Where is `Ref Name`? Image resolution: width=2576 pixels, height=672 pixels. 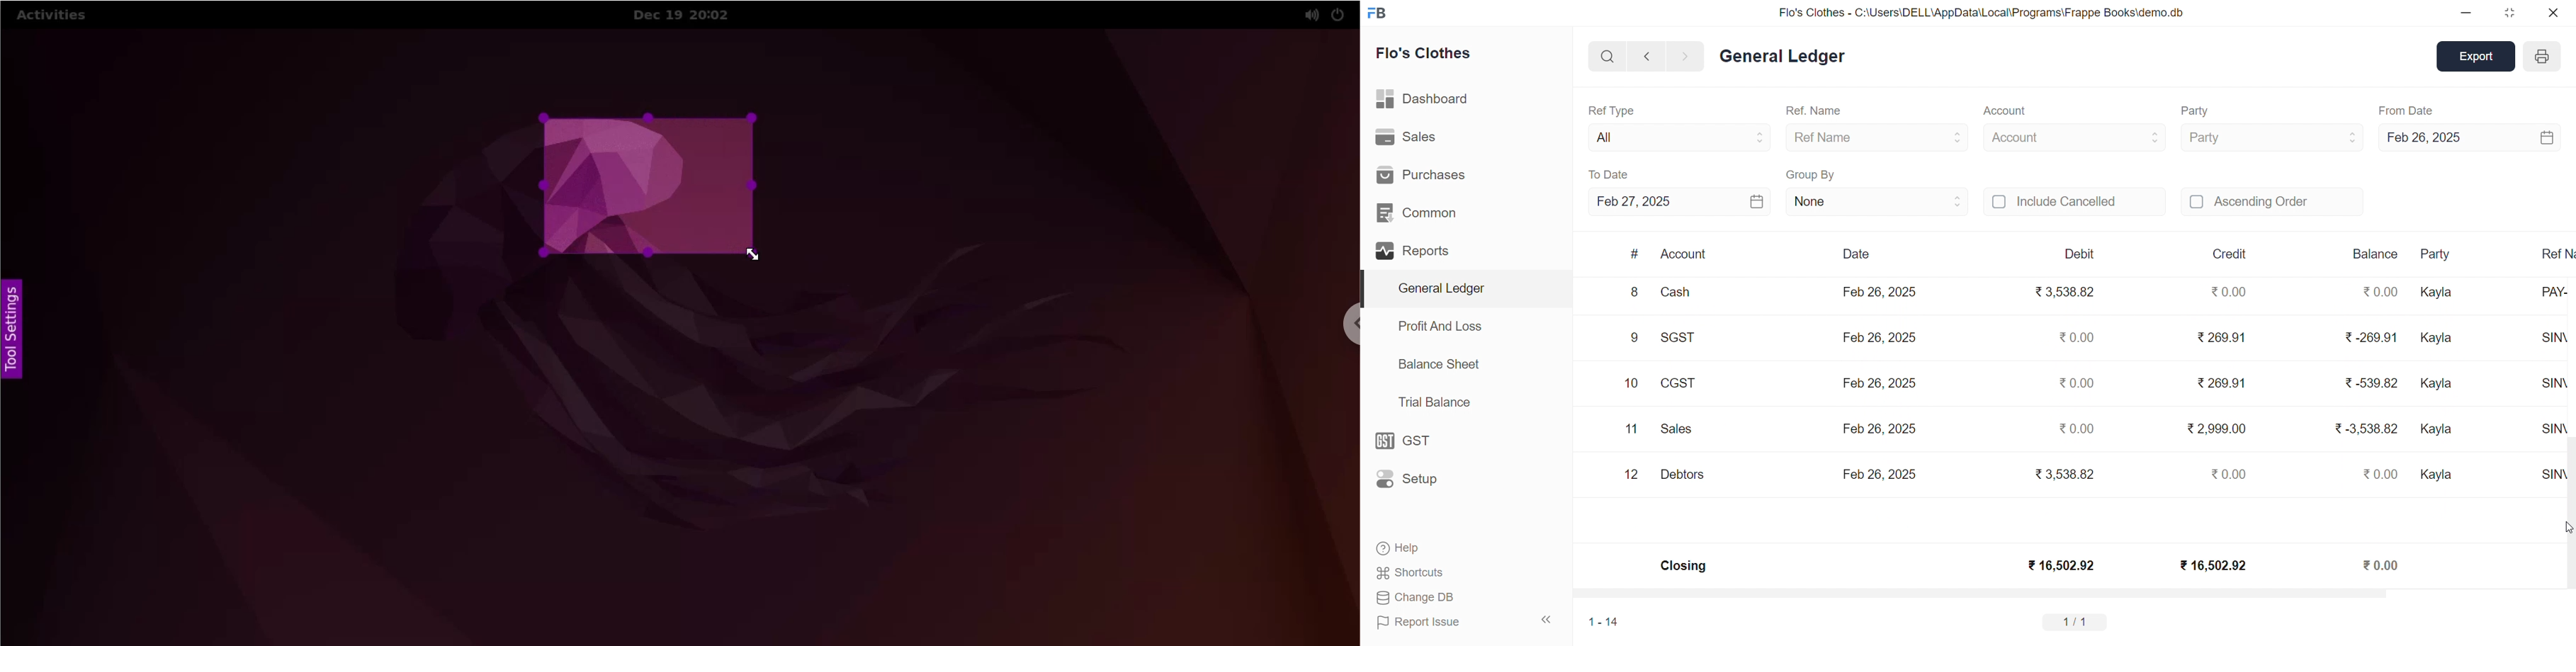 Ref Name is located at coordinates (1878, 137).